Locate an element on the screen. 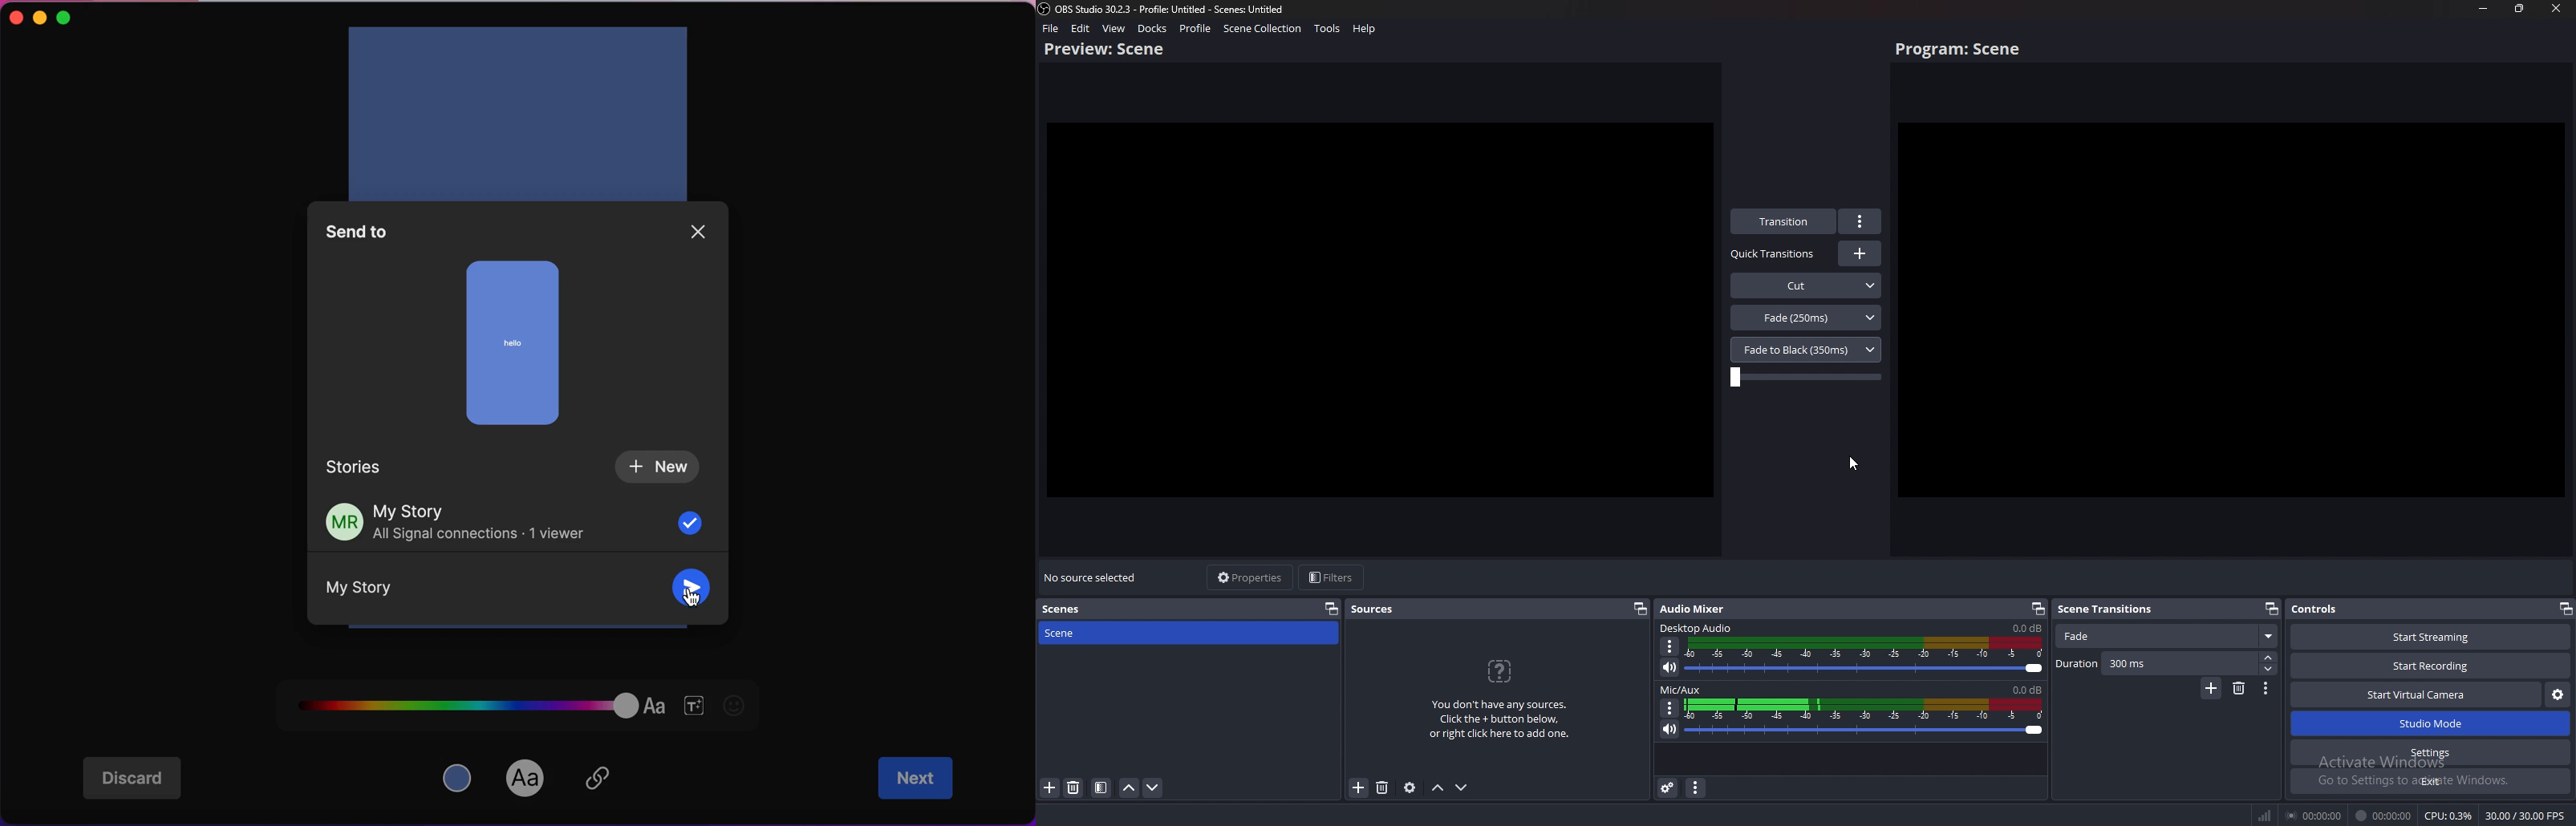  add source is located at coordinates (1358, 788).